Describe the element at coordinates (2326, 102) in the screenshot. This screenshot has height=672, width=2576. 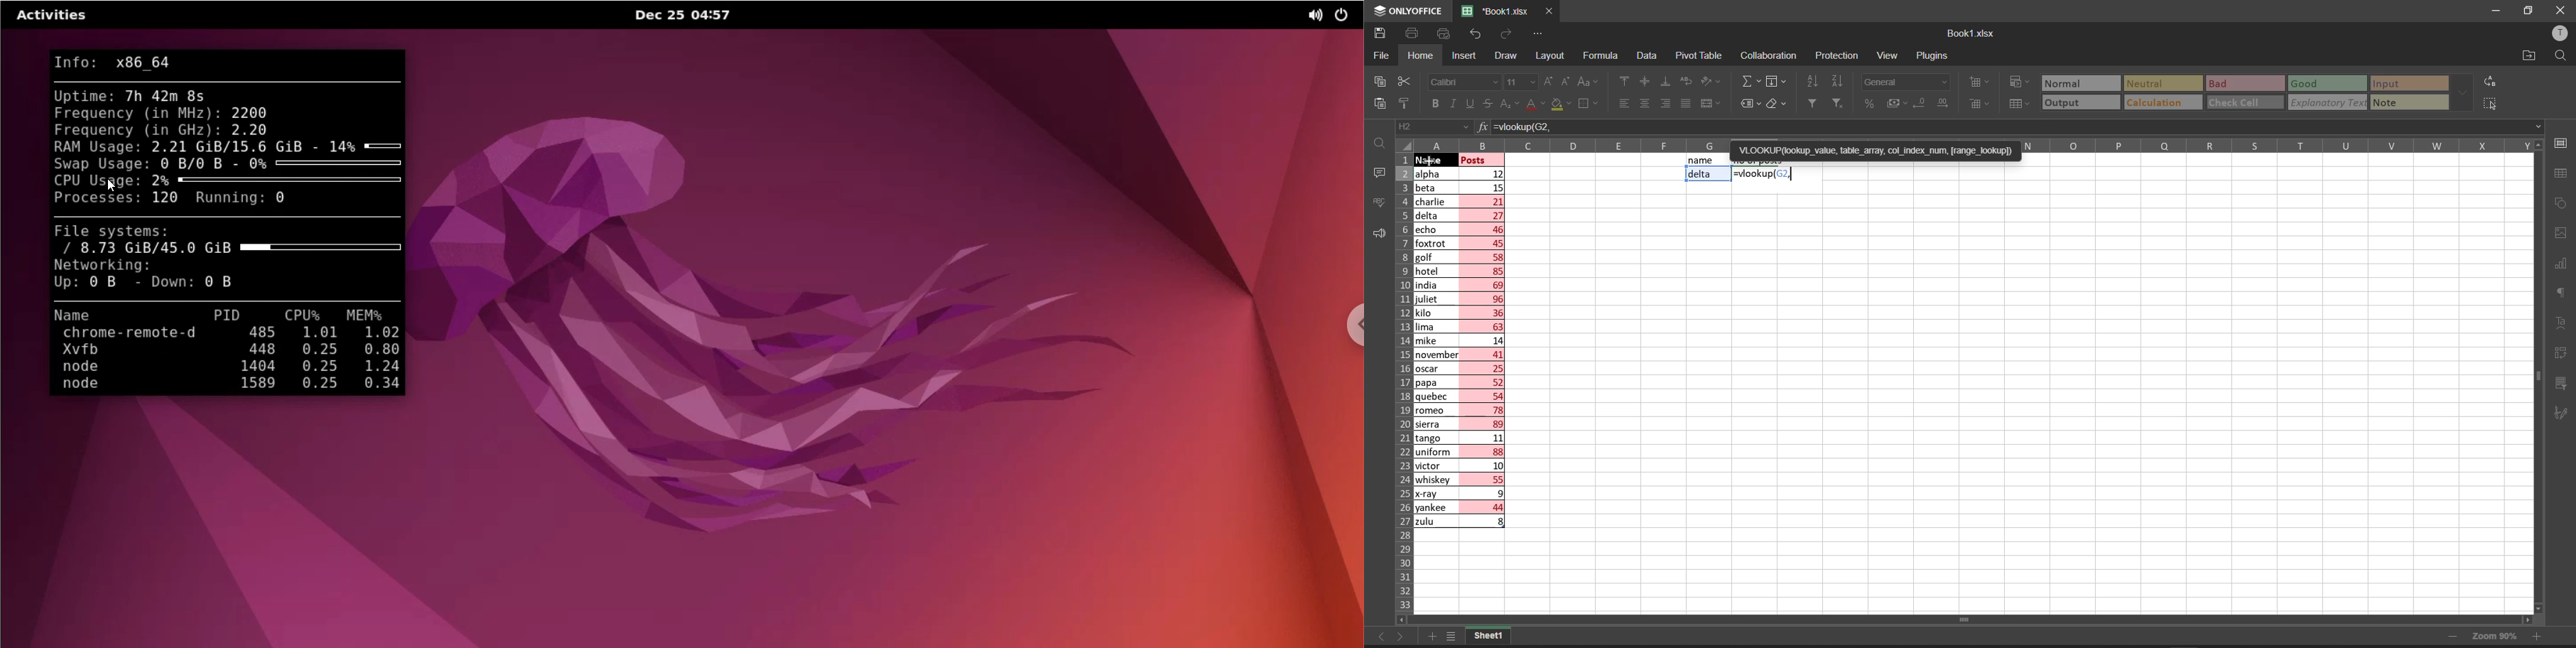
I see `explanatory Text` at that location.